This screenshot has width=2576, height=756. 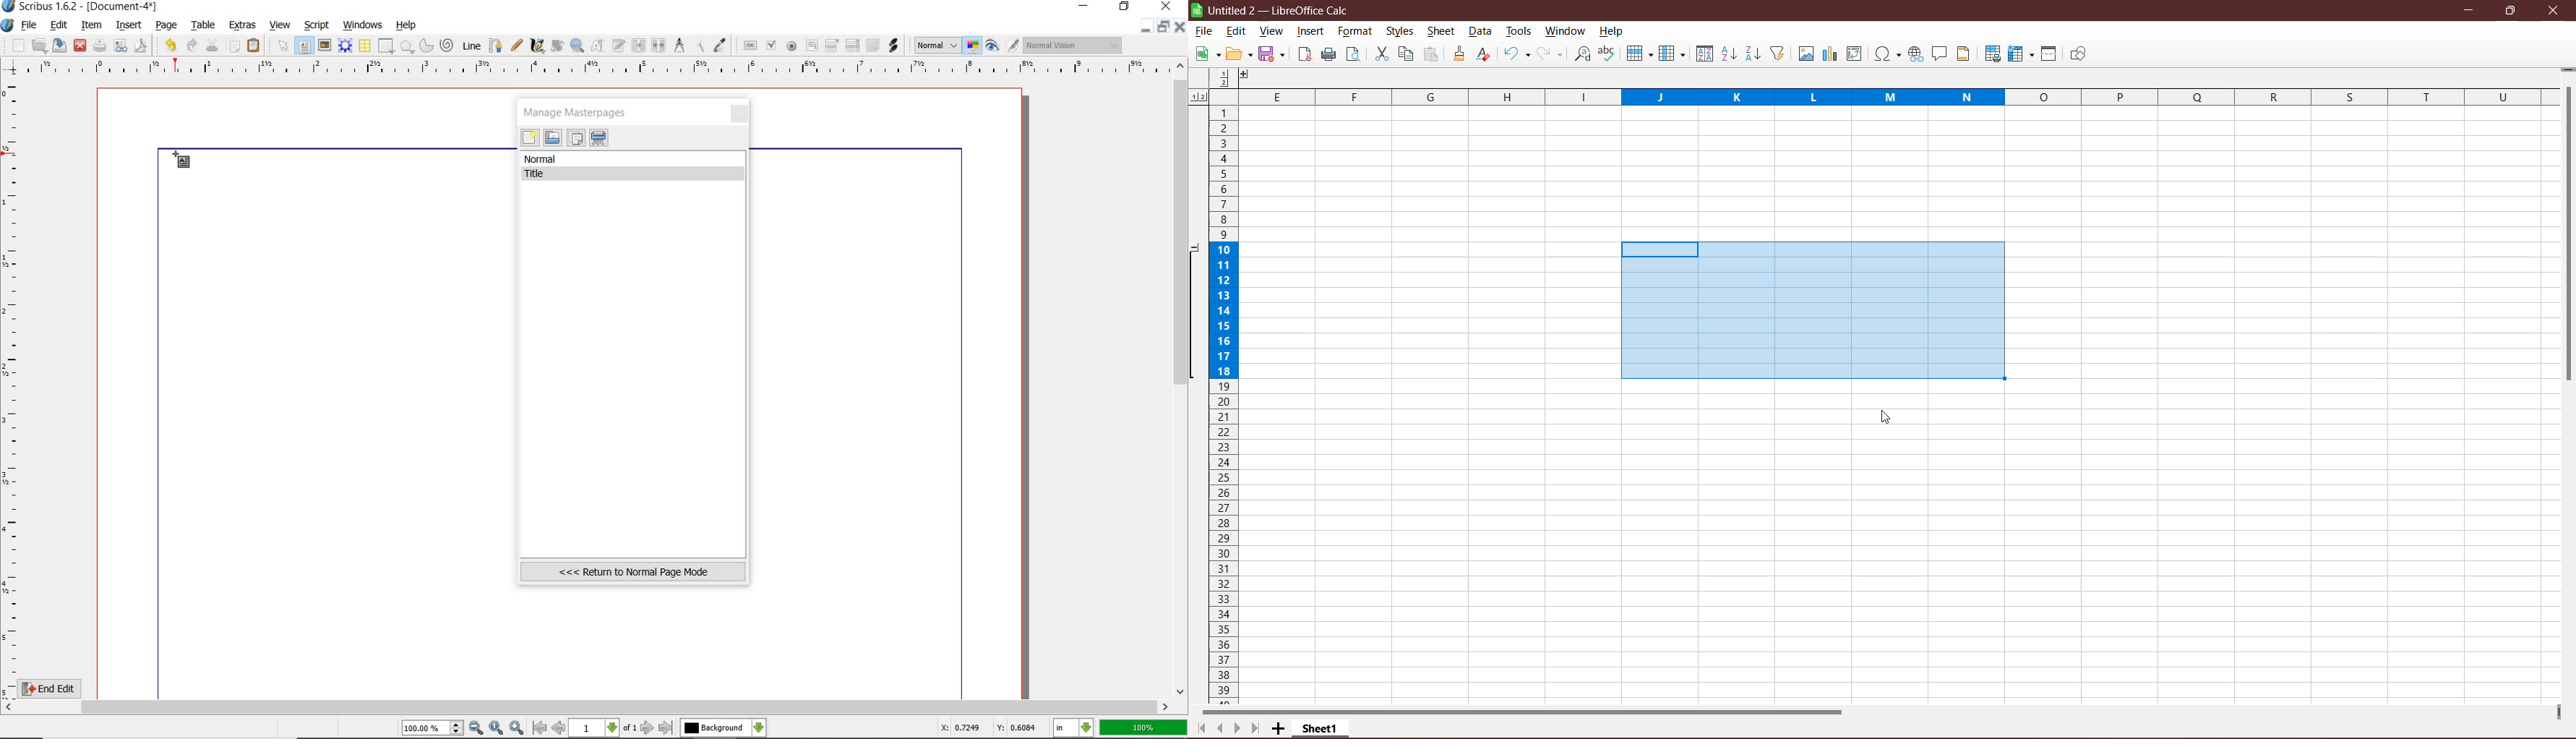 What do you see at coordinates (183, 161) in the screenshot?
I see `text frame` at bounding box center [183, 161].